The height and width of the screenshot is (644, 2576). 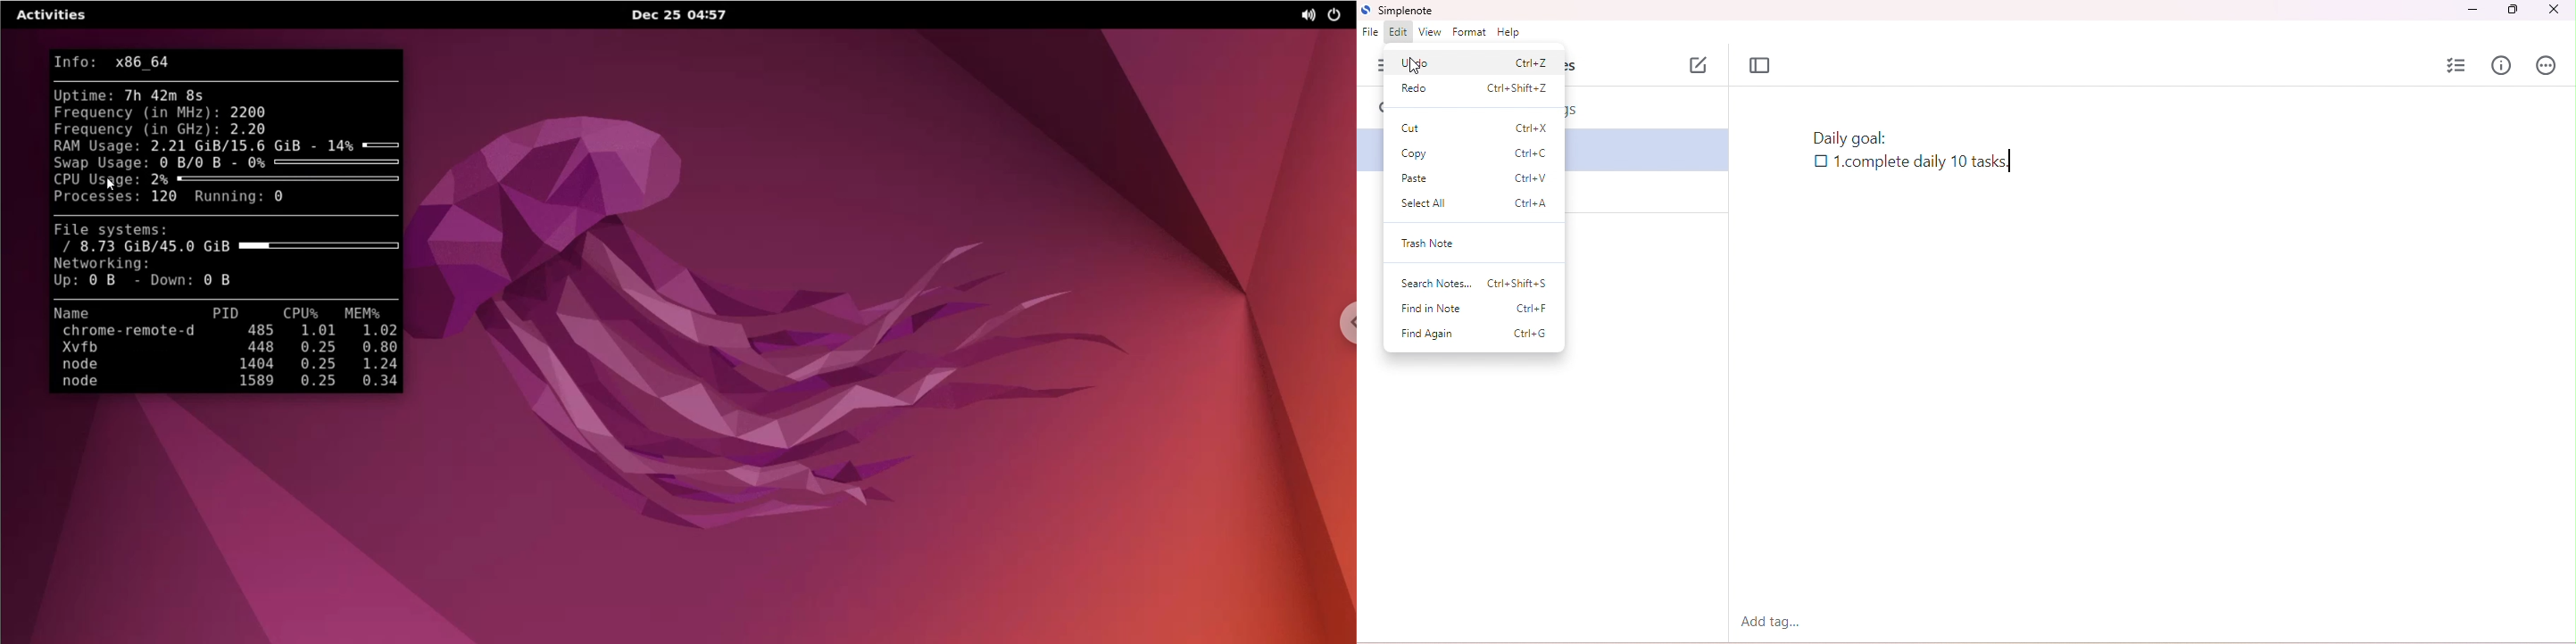 What do you see at coordinates (1479, 203) in the screenshot?
I see `select all` at bounding box center [1479, 203].